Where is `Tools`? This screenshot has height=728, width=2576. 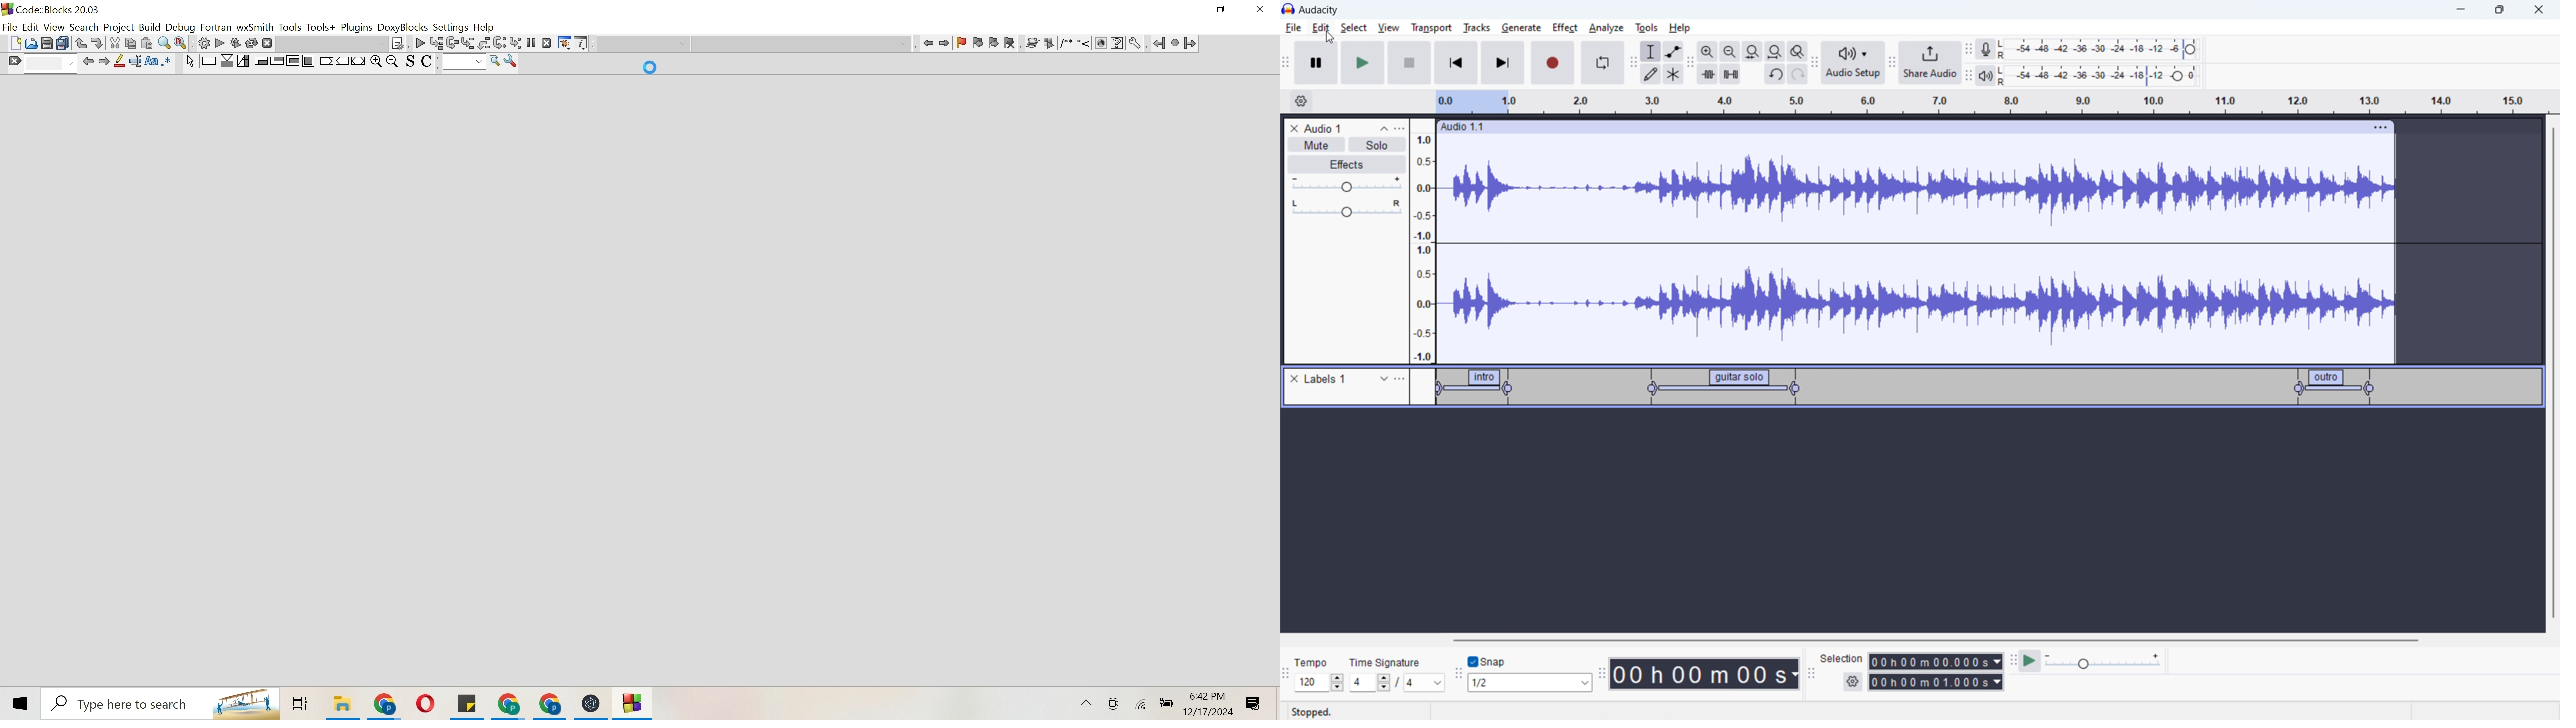 Tools is located at coordinates (291, 28).